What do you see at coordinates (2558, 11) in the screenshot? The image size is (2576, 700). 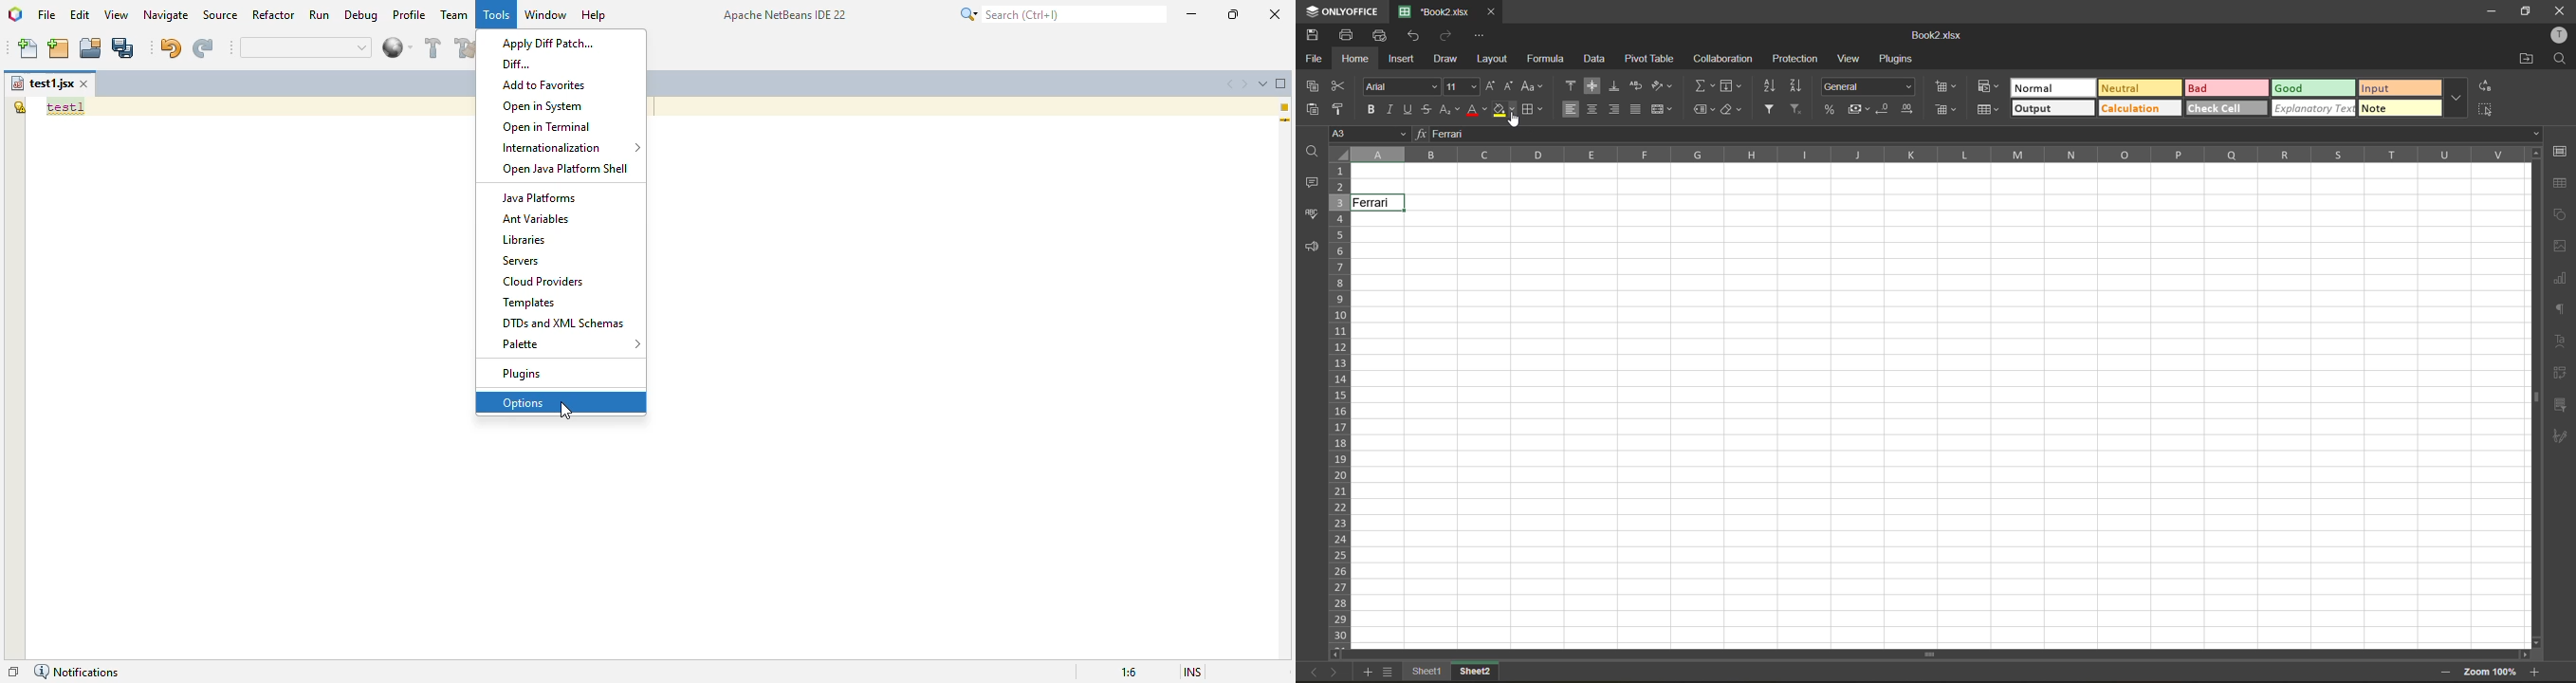 I see `close` at bounding box center [2558, 11].